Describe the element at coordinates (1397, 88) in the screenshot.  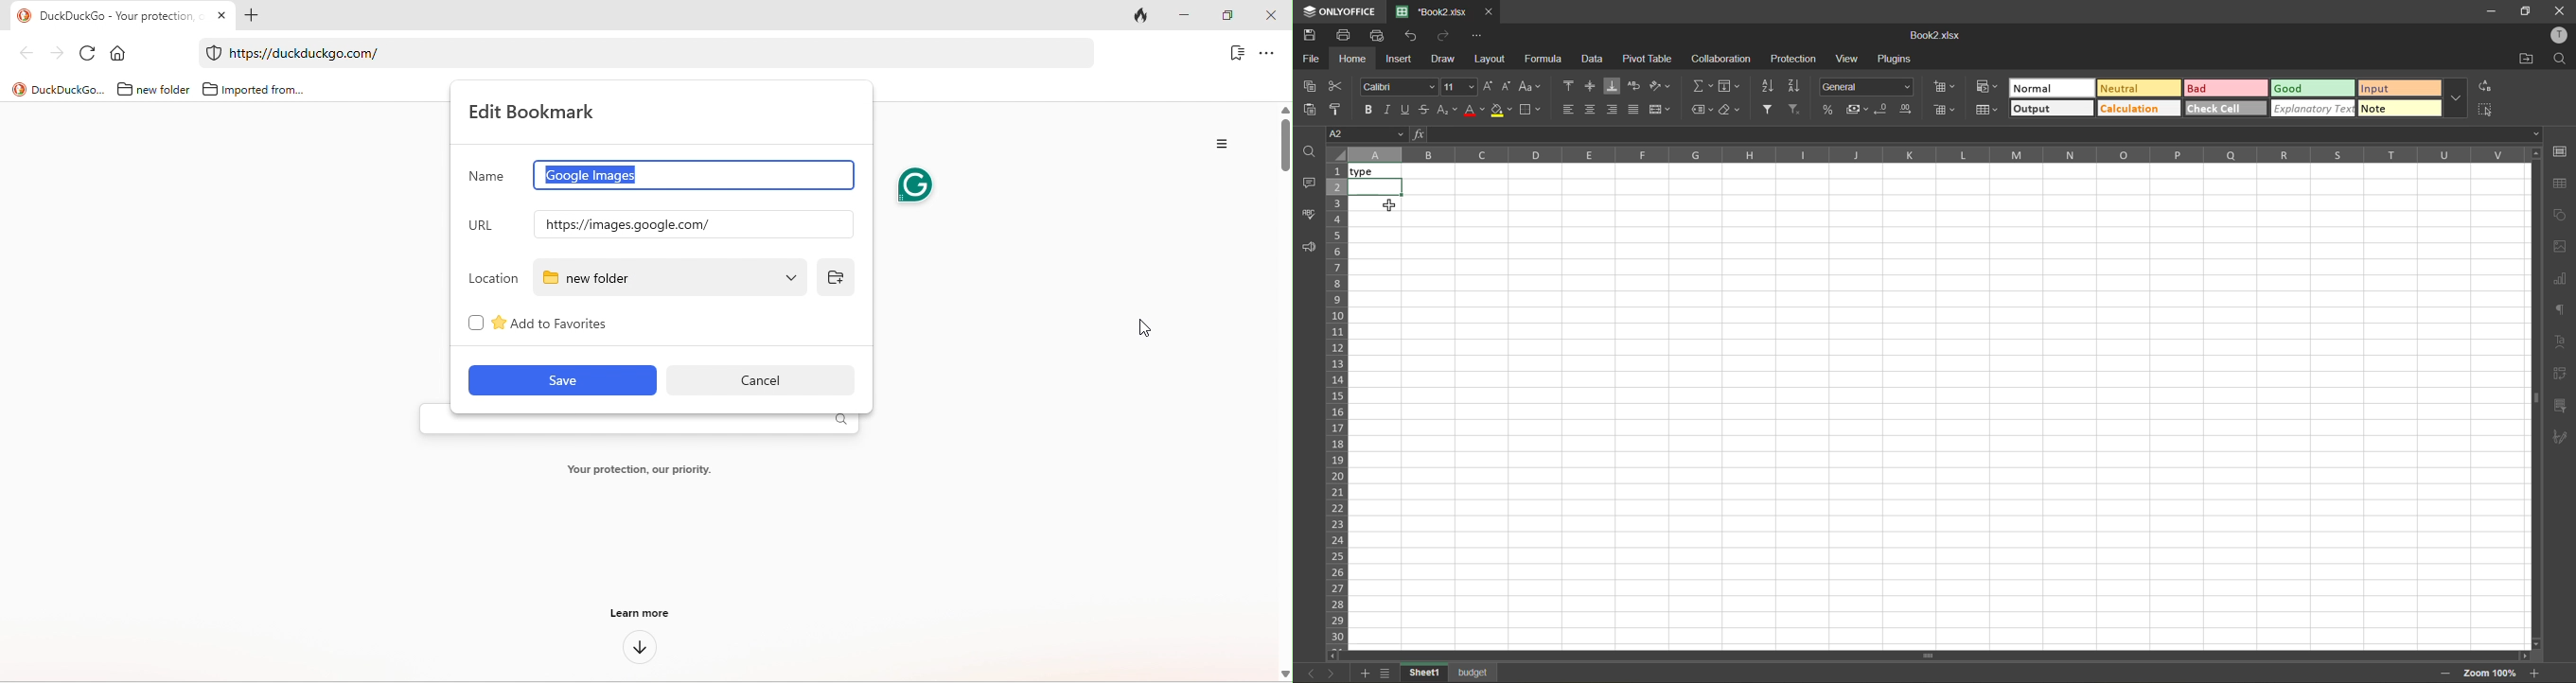
I see `font style` at that location.